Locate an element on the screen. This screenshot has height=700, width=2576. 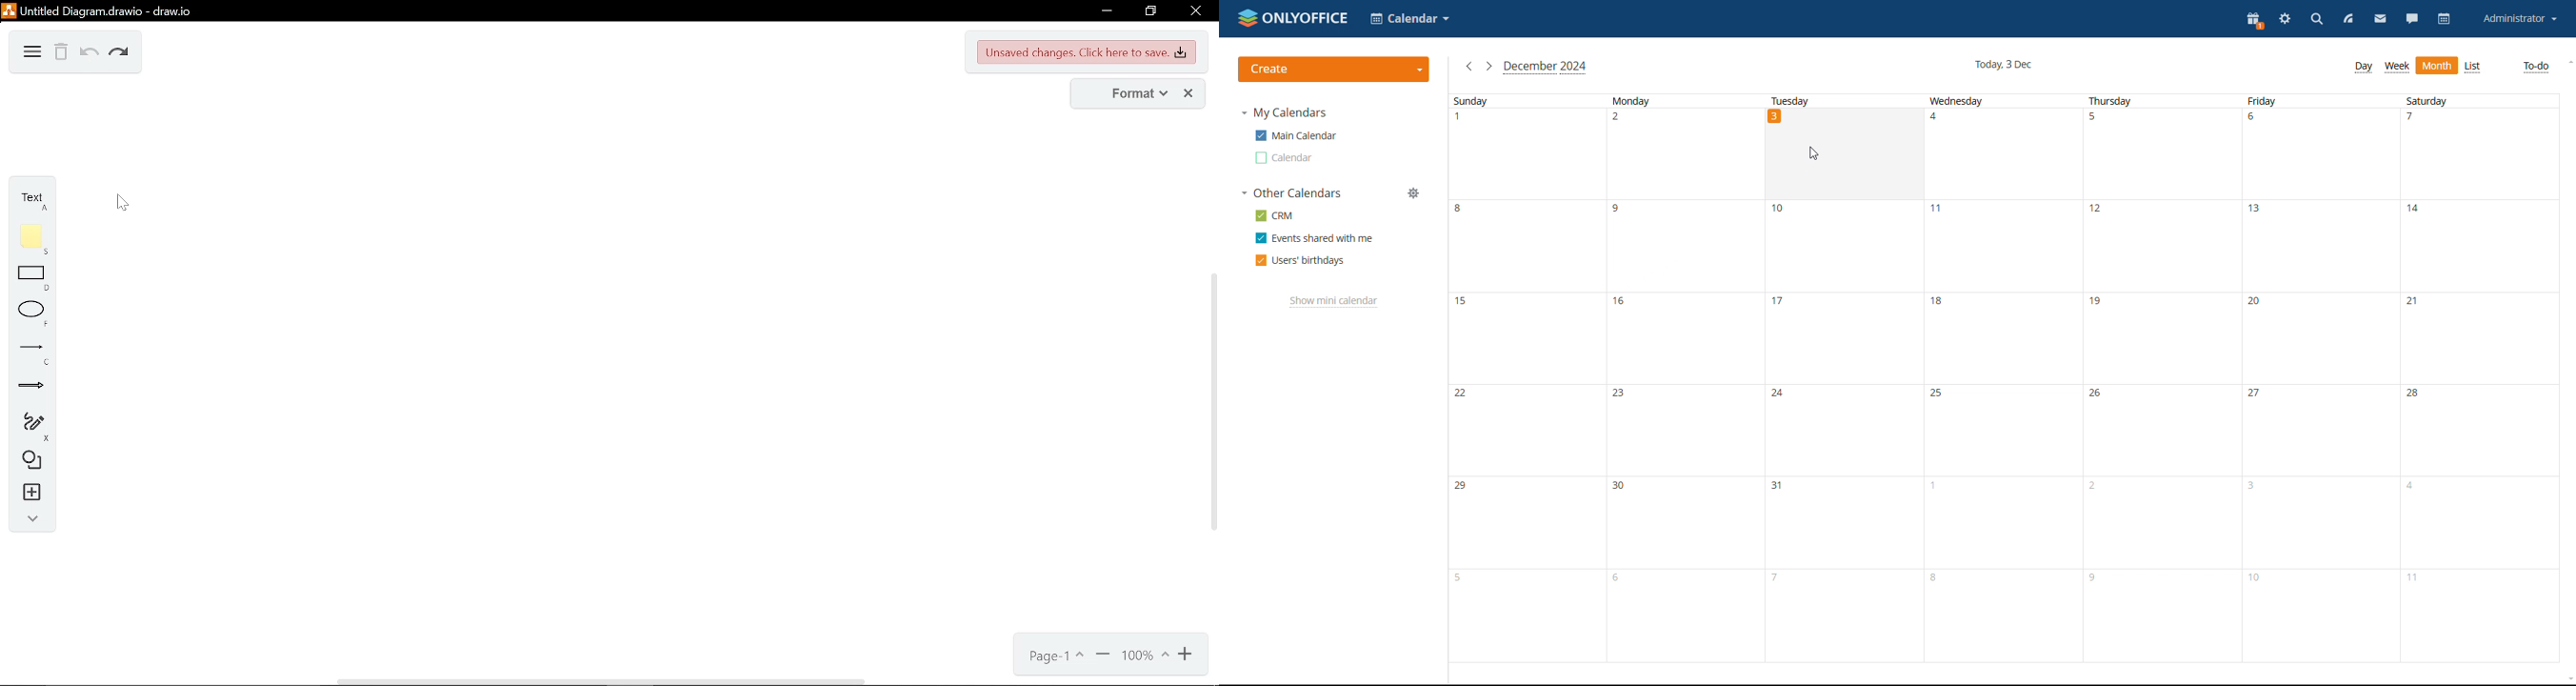
other calendar is located at coordinates (1284, 158).